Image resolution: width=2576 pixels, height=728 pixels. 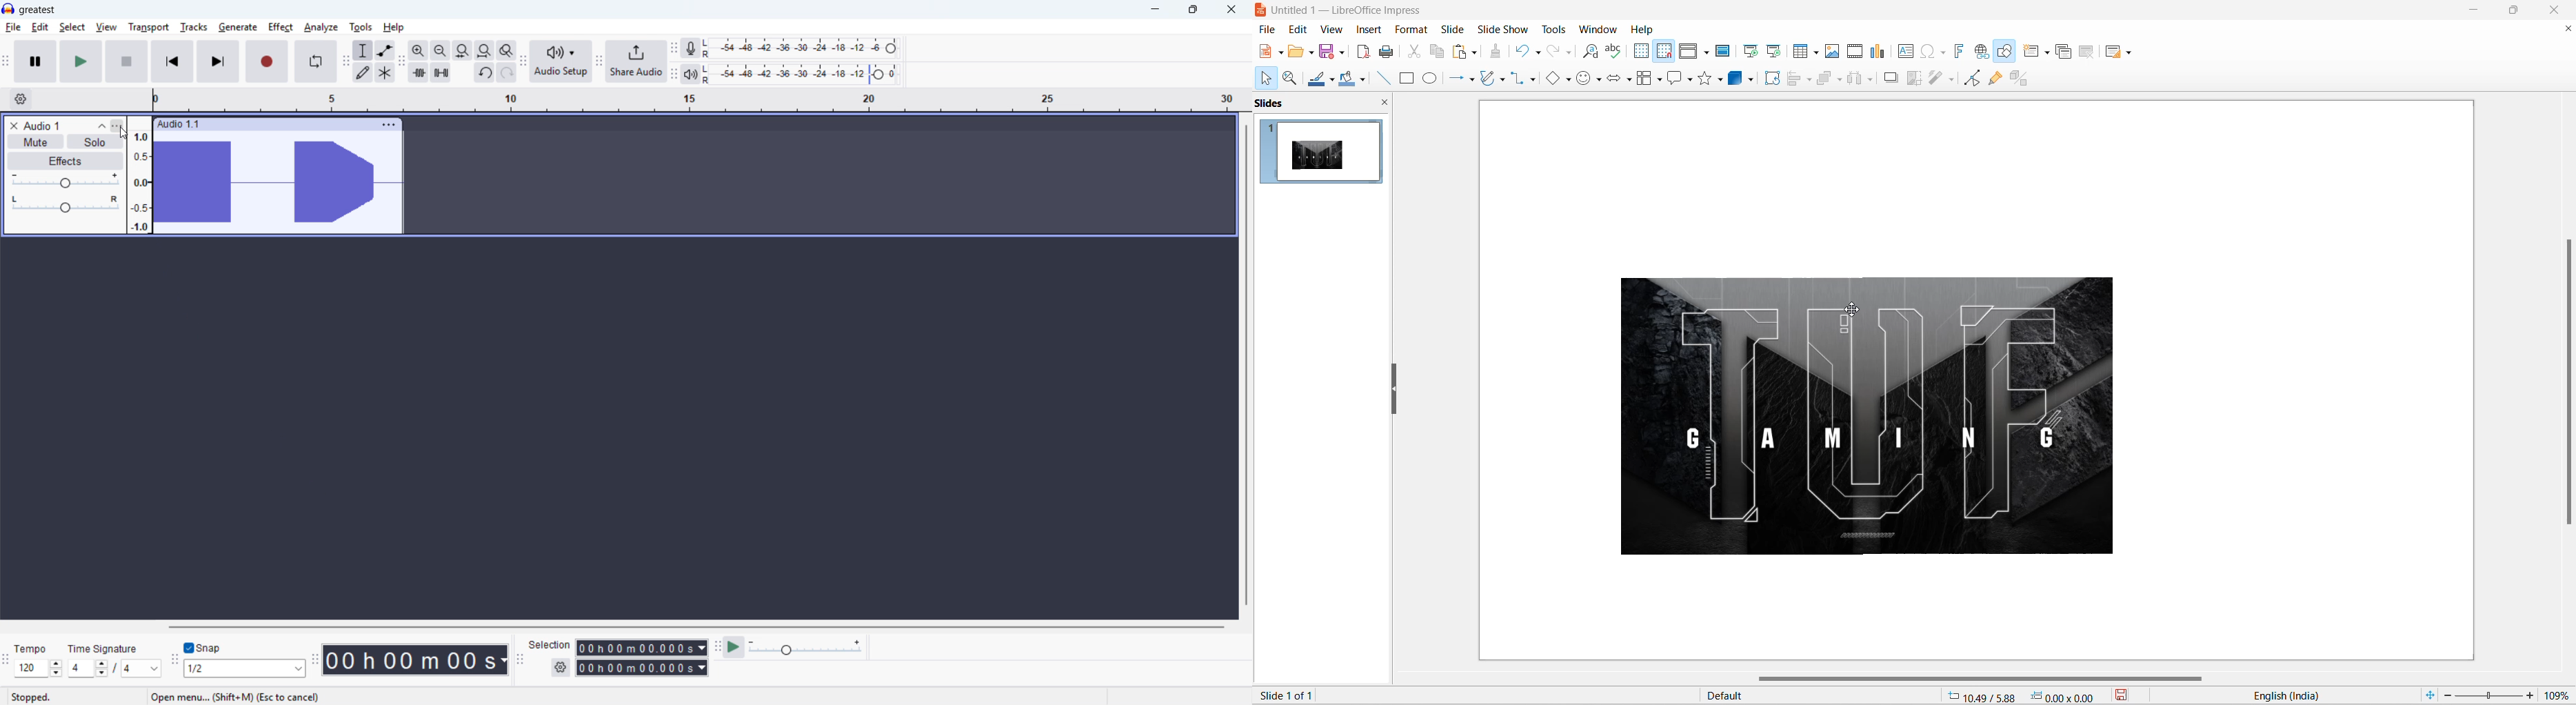 What do you see at coordinates (1282, 53) in the screenshot?
I see `new file options` at bounding box center [1282, 53].